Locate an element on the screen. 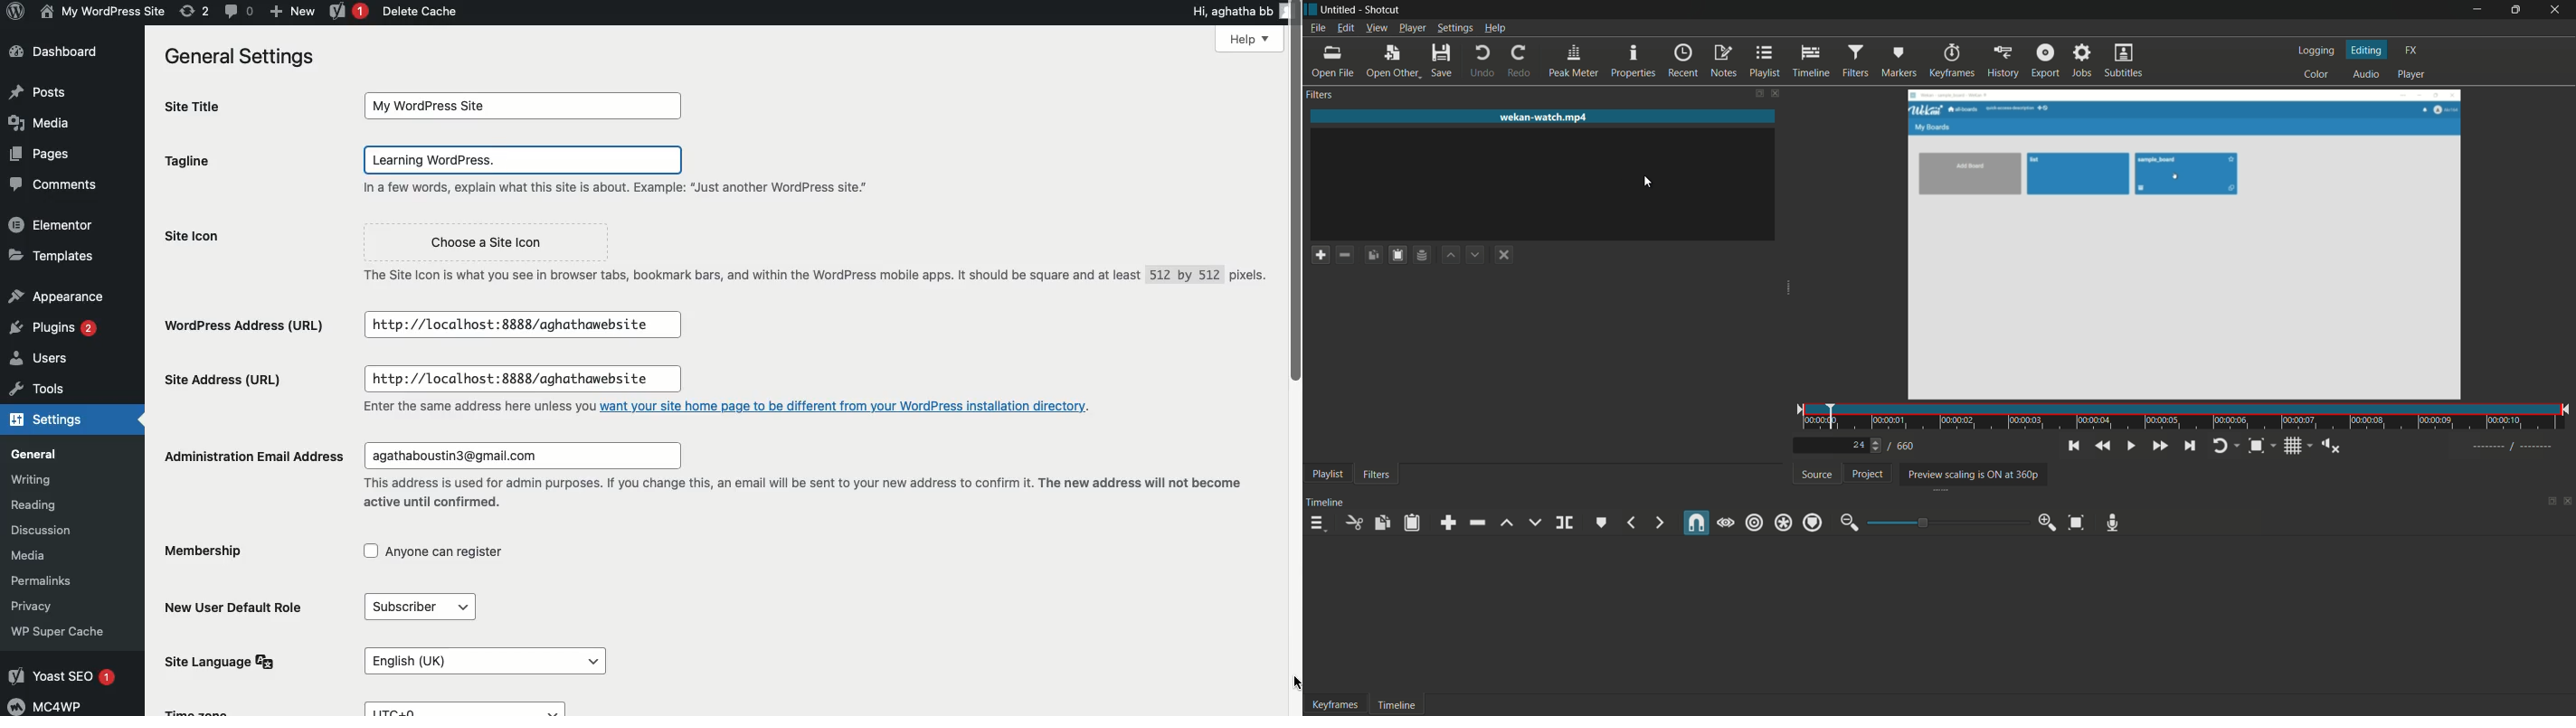  player is located at coordinates (2411, 75).